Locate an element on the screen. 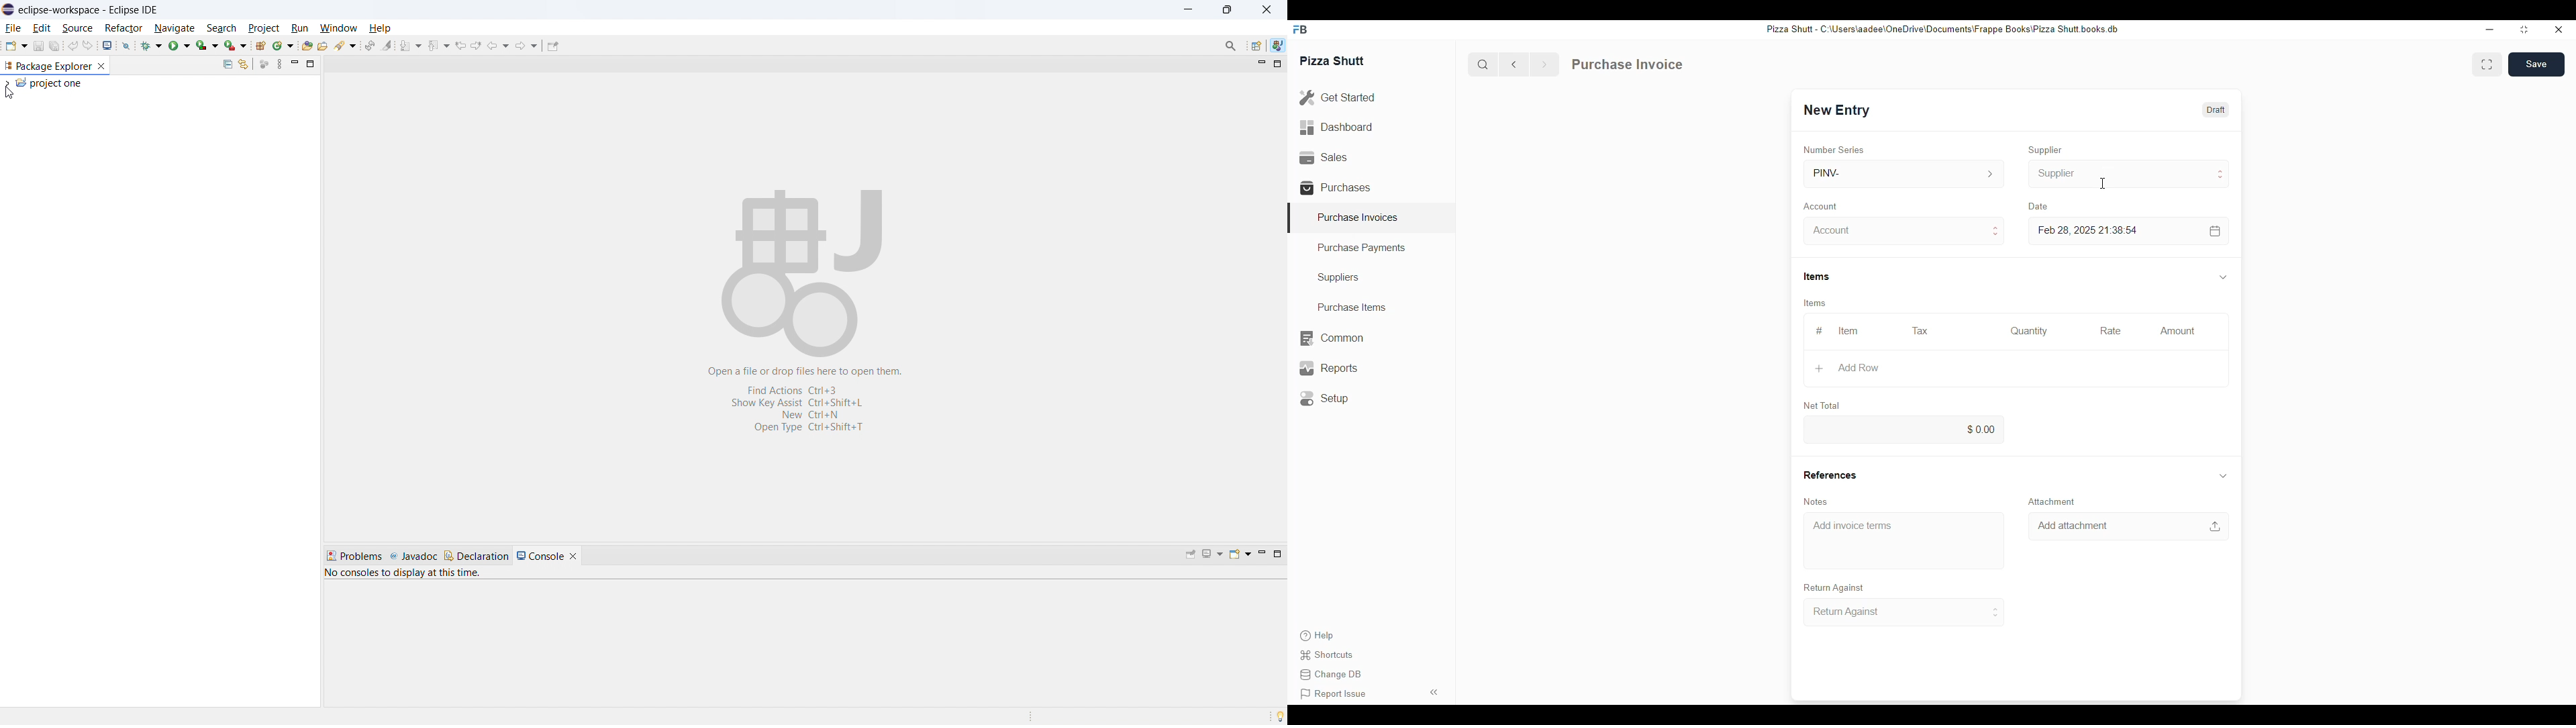 This screenshot has width=2576, height=728. Source is located at coordinates (78, 26).